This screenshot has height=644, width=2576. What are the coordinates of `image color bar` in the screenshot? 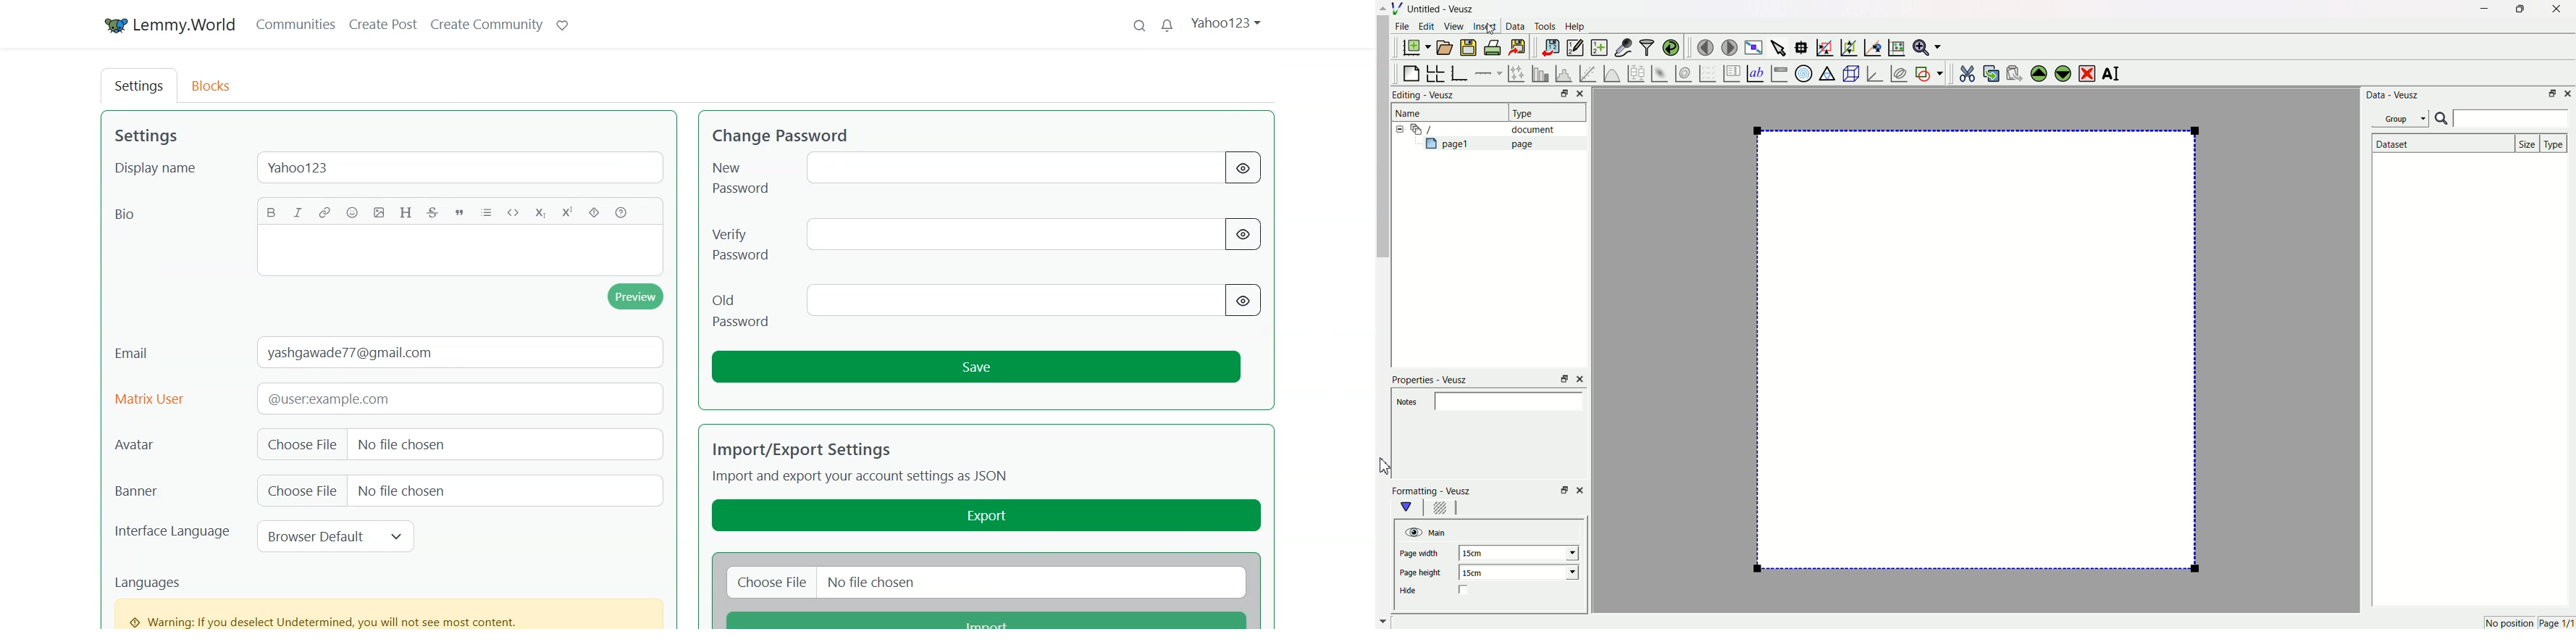 It's located at (1779, 73).